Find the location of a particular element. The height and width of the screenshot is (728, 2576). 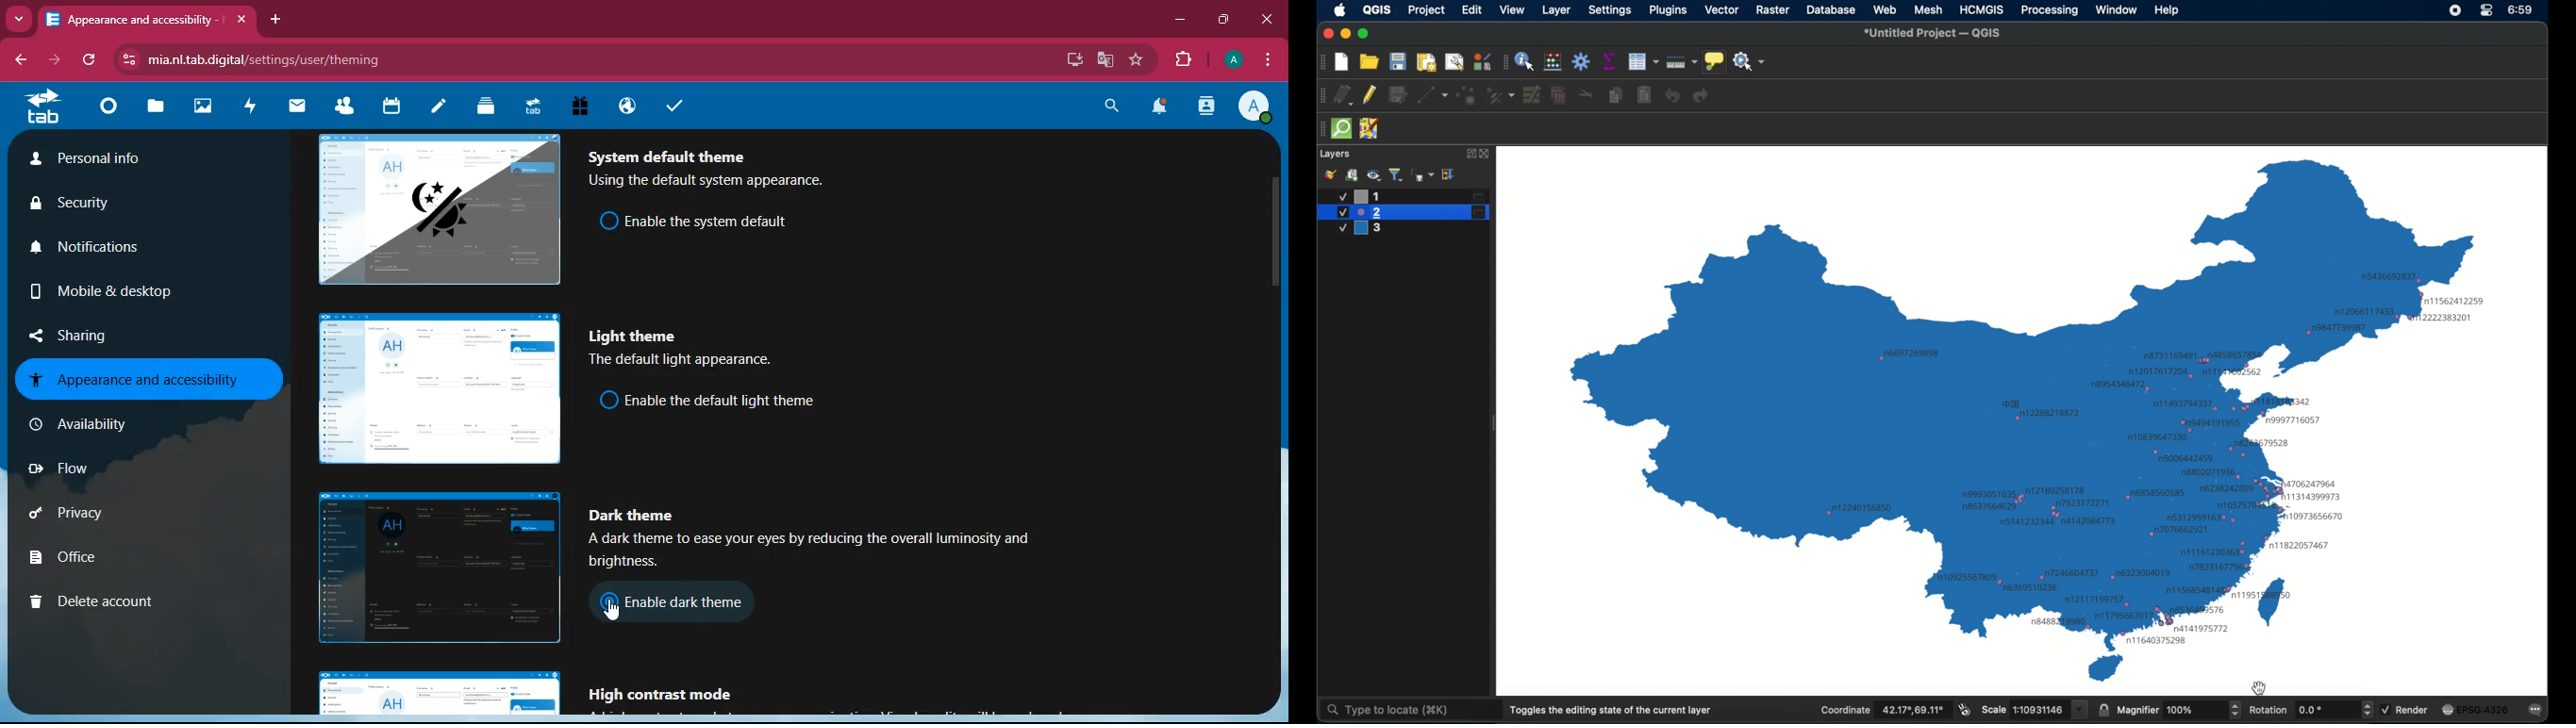

layer is located at coordinates (1557, 11).